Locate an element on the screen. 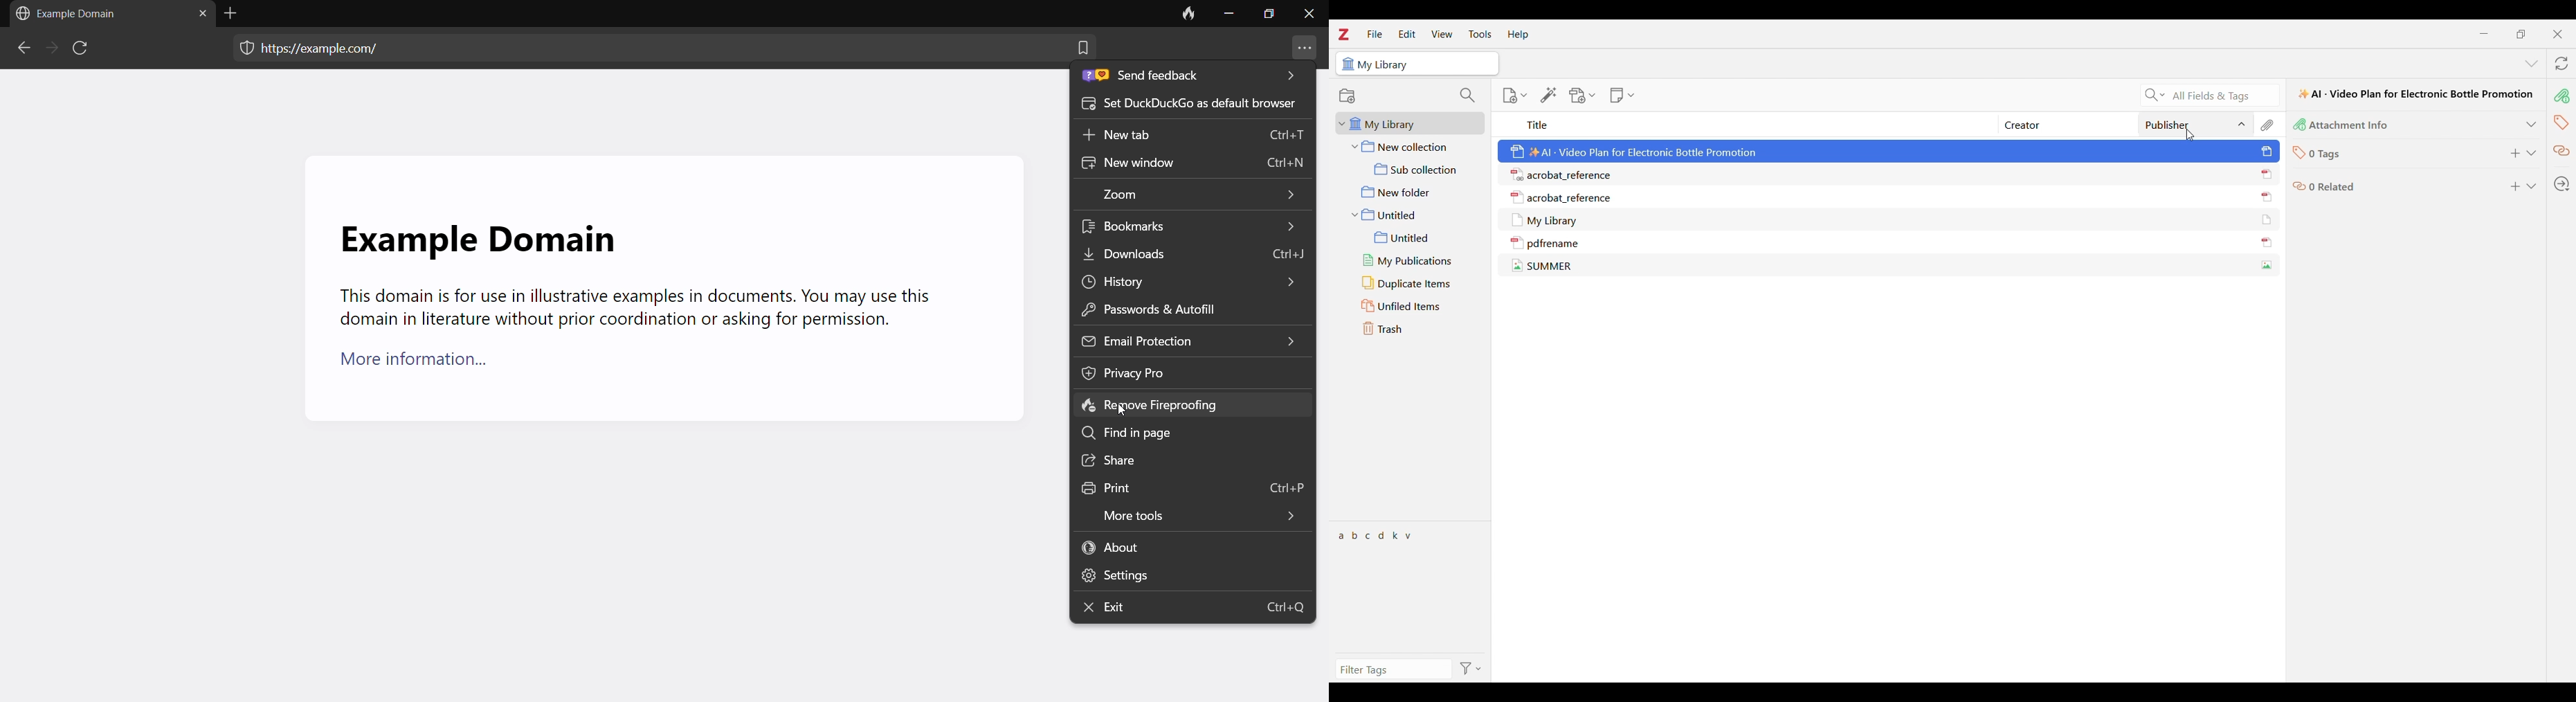 This screenshot has height=728, width=2576. icon is located at coordinates (2268, 151).